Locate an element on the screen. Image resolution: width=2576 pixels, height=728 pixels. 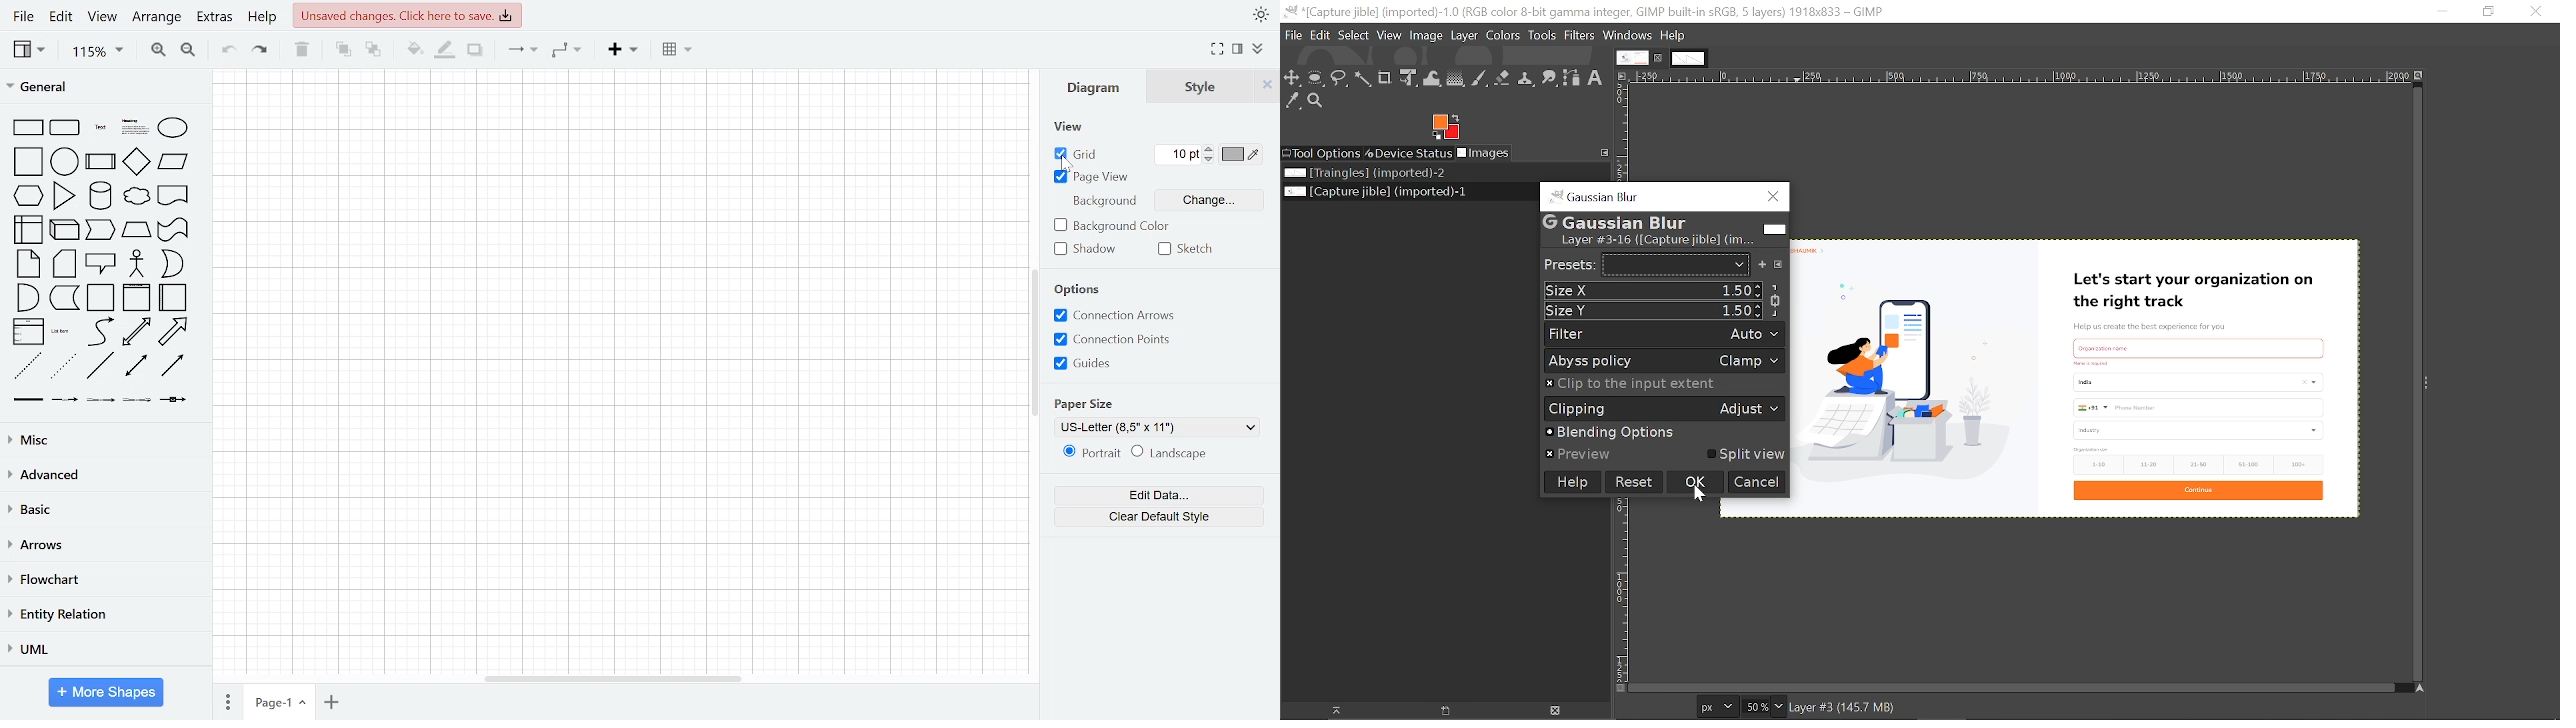
arrange is located at coordinates (159, 17).